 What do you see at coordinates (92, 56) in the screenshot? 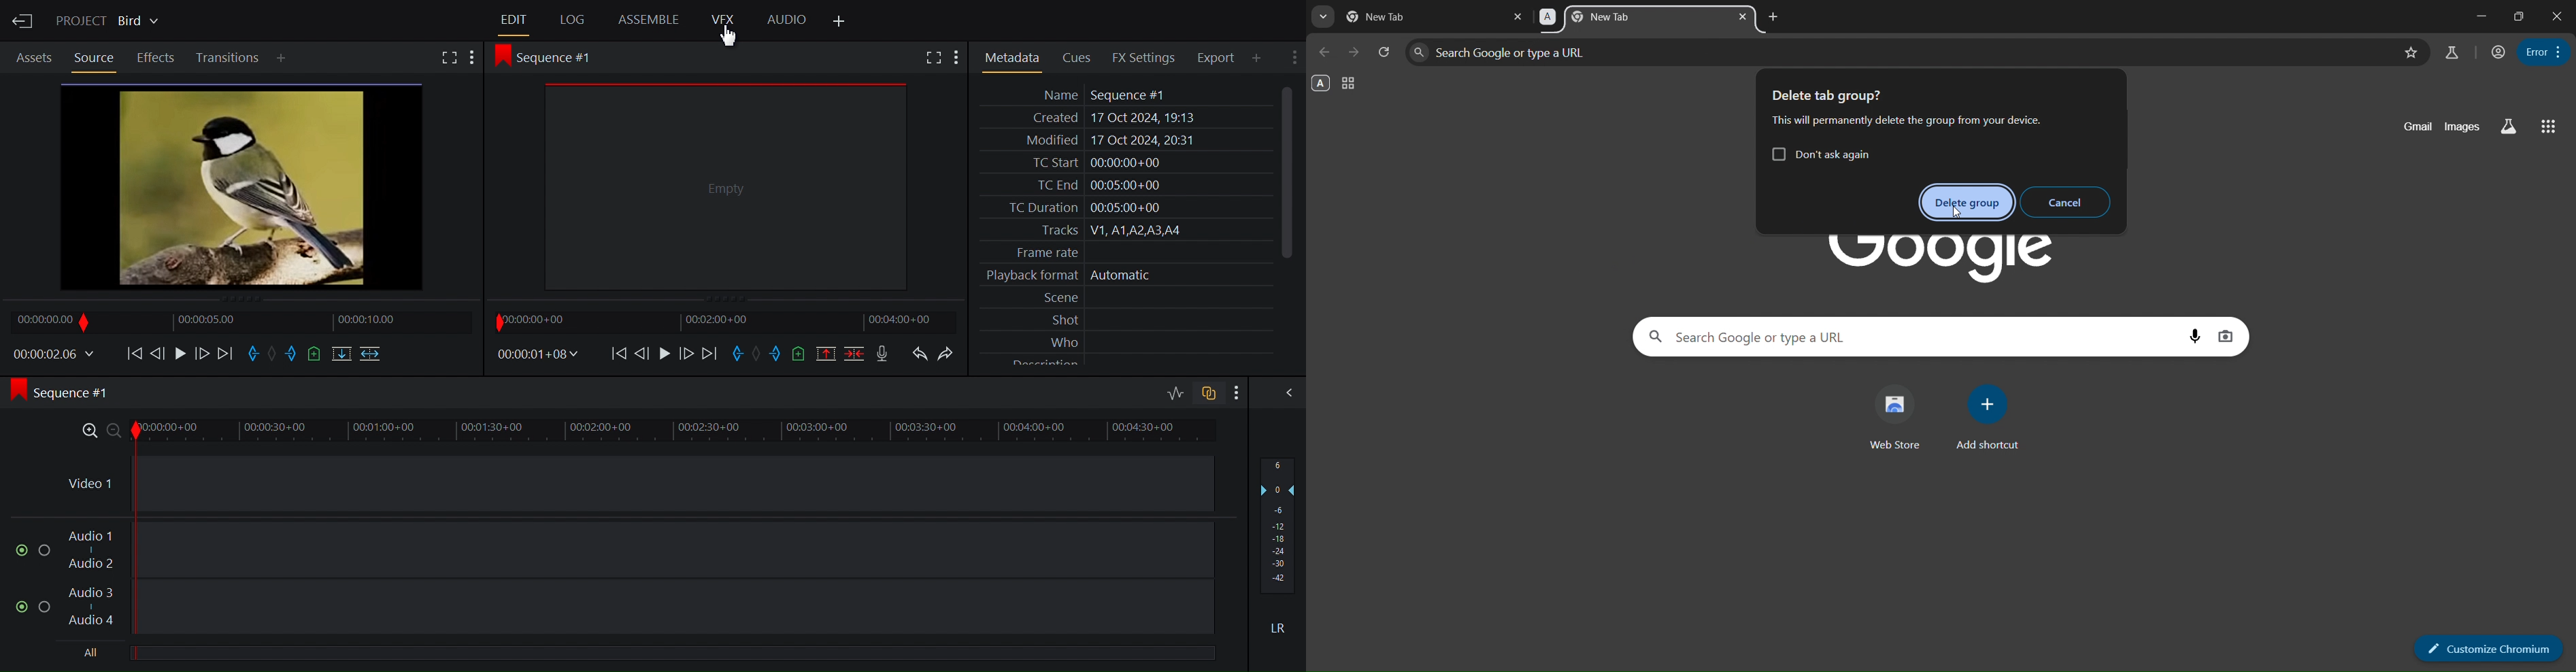
I see `Source` at bounding box center [92, 56].